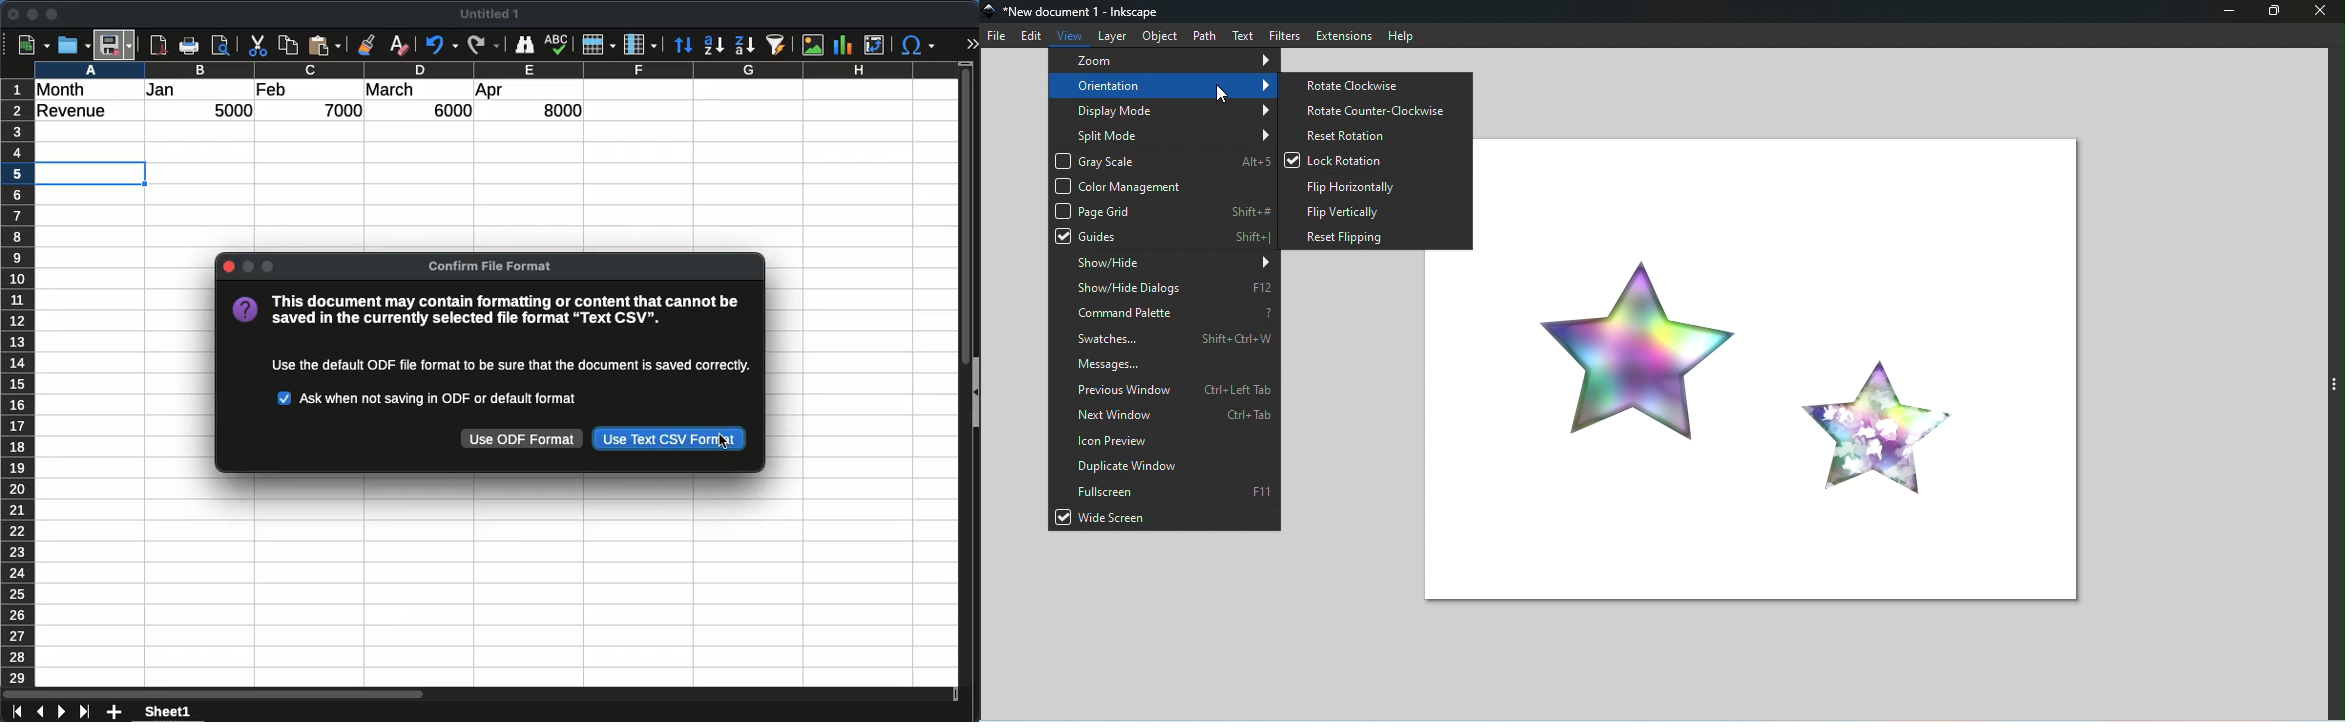 Image resolution: width=2352 pixels, height=728 pixels. What do you see at coordinates (491, 92) in the screenshot?
I see `apr` at bounding box center [491, 92].